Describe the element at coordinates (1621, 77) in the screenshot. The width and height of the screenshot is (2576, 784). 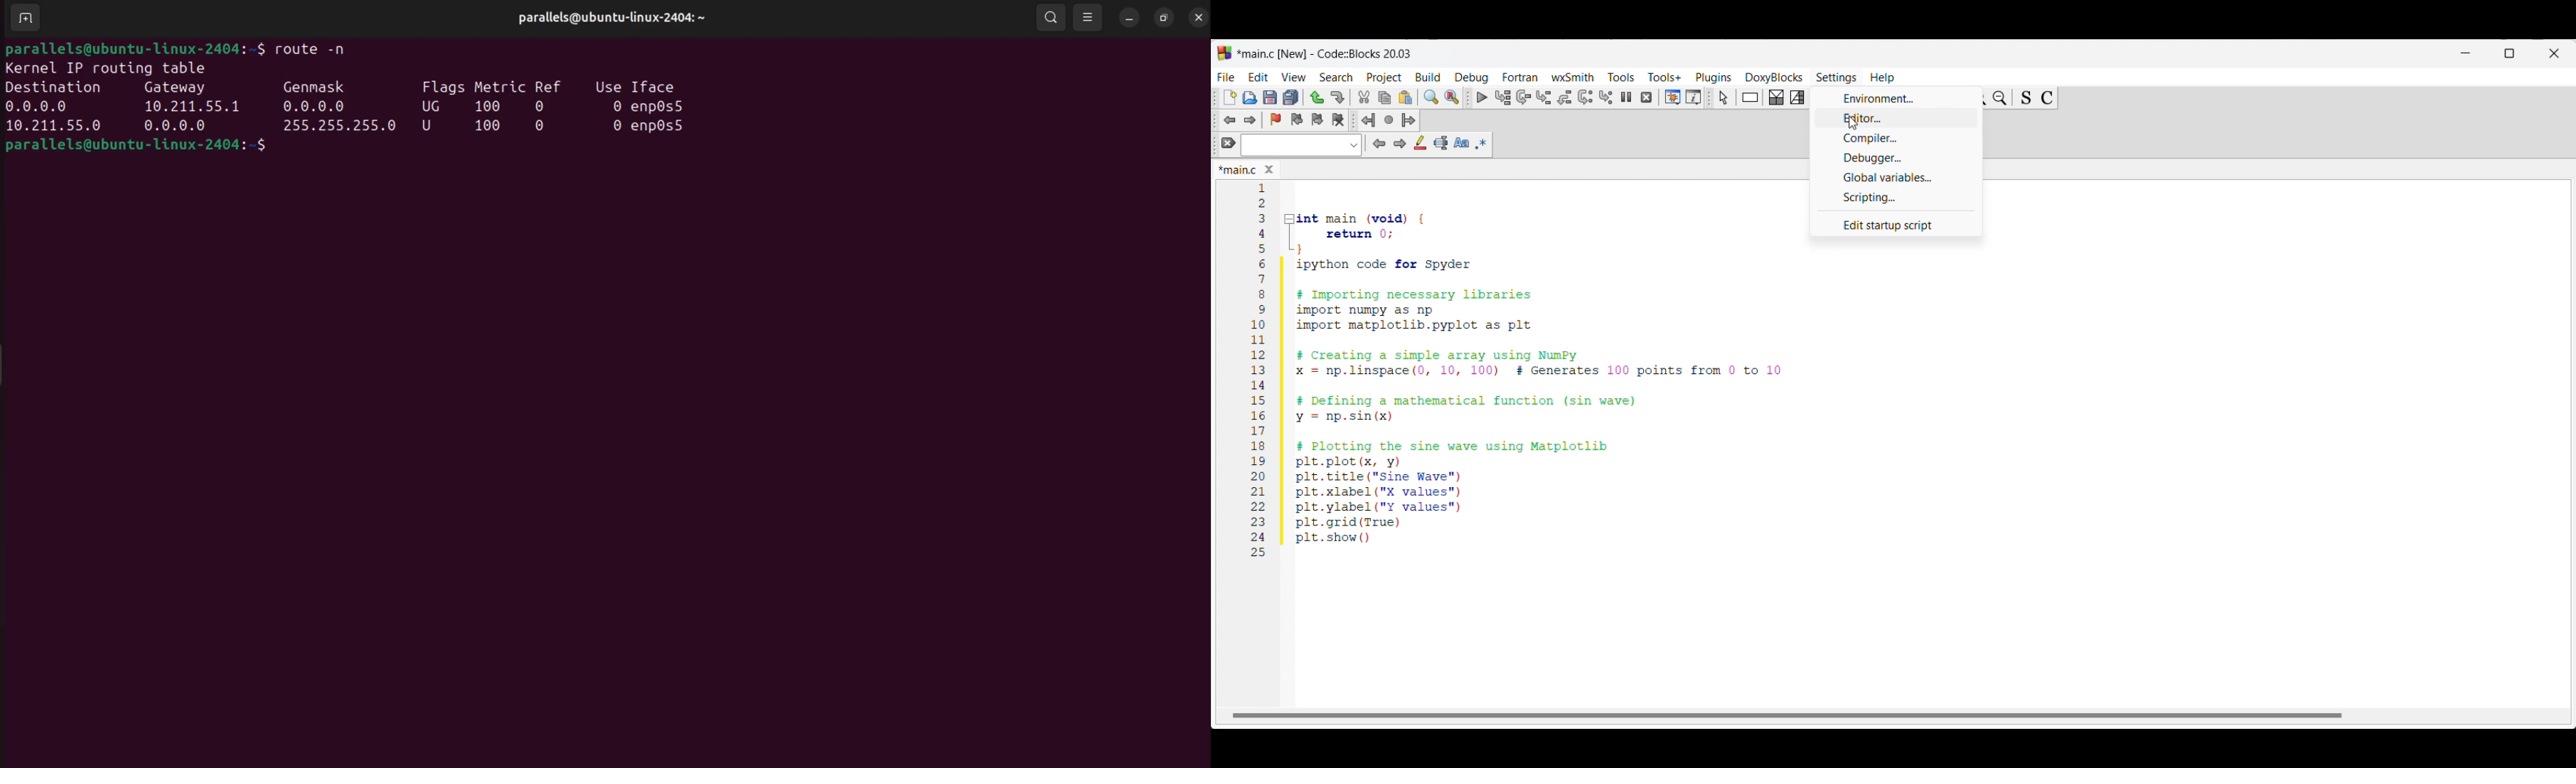
I see `Tools menu` at that location.